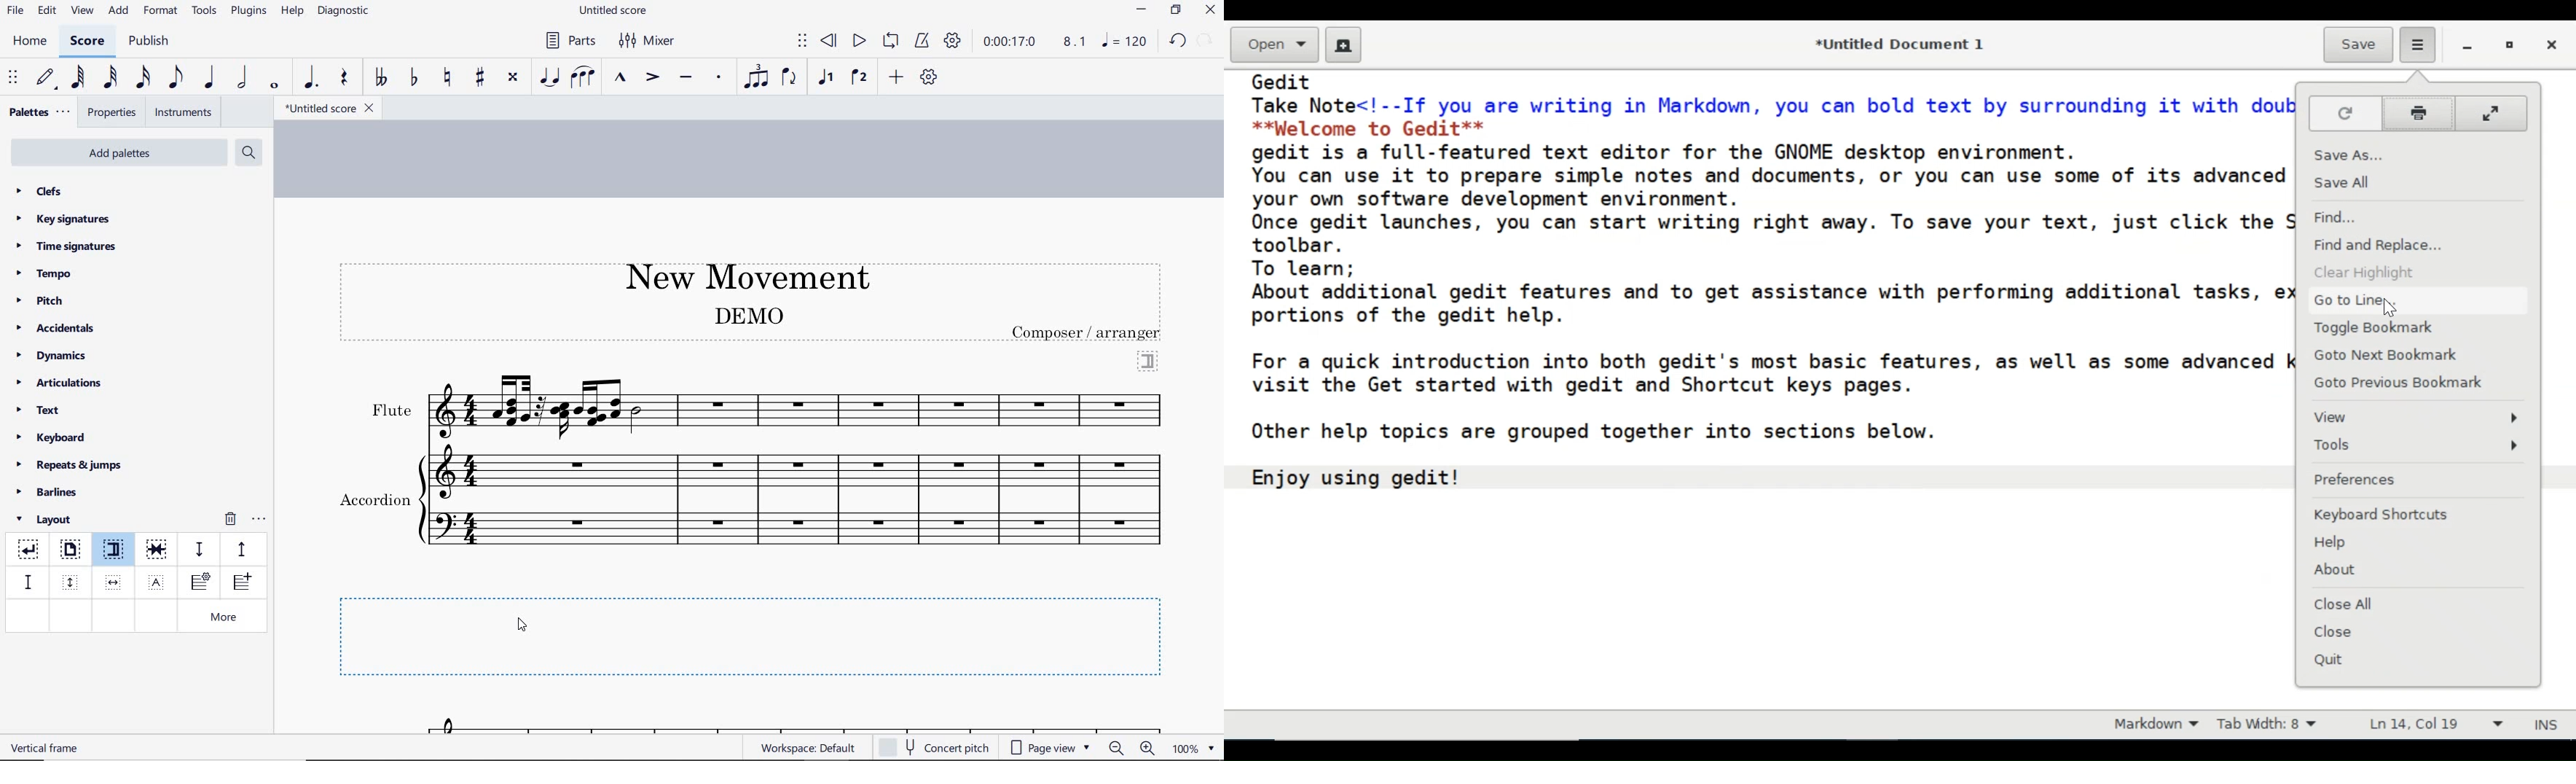 Image resolution: width=2576 pixels, height=784 pixels. I want to click on options, so click(259, 517).